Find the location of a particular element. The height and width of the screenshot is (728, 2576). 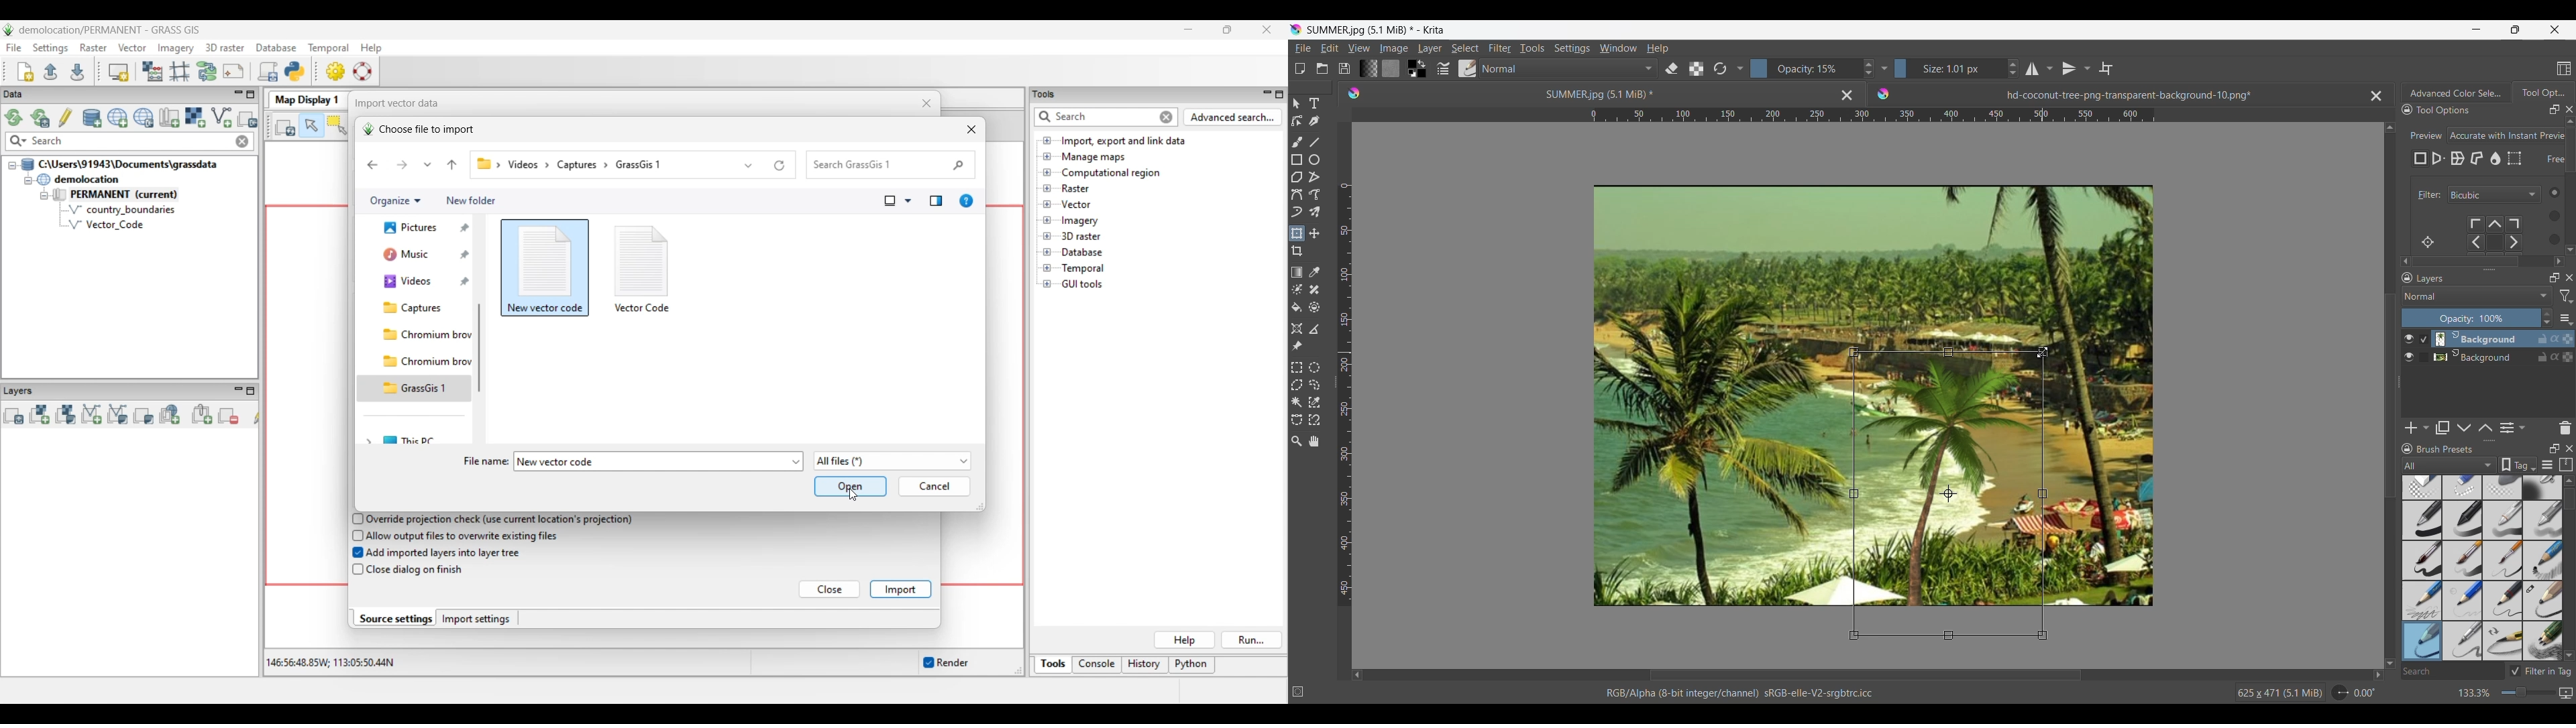

Quick vertical slide to bottom is located at coordinates (2570, 261).